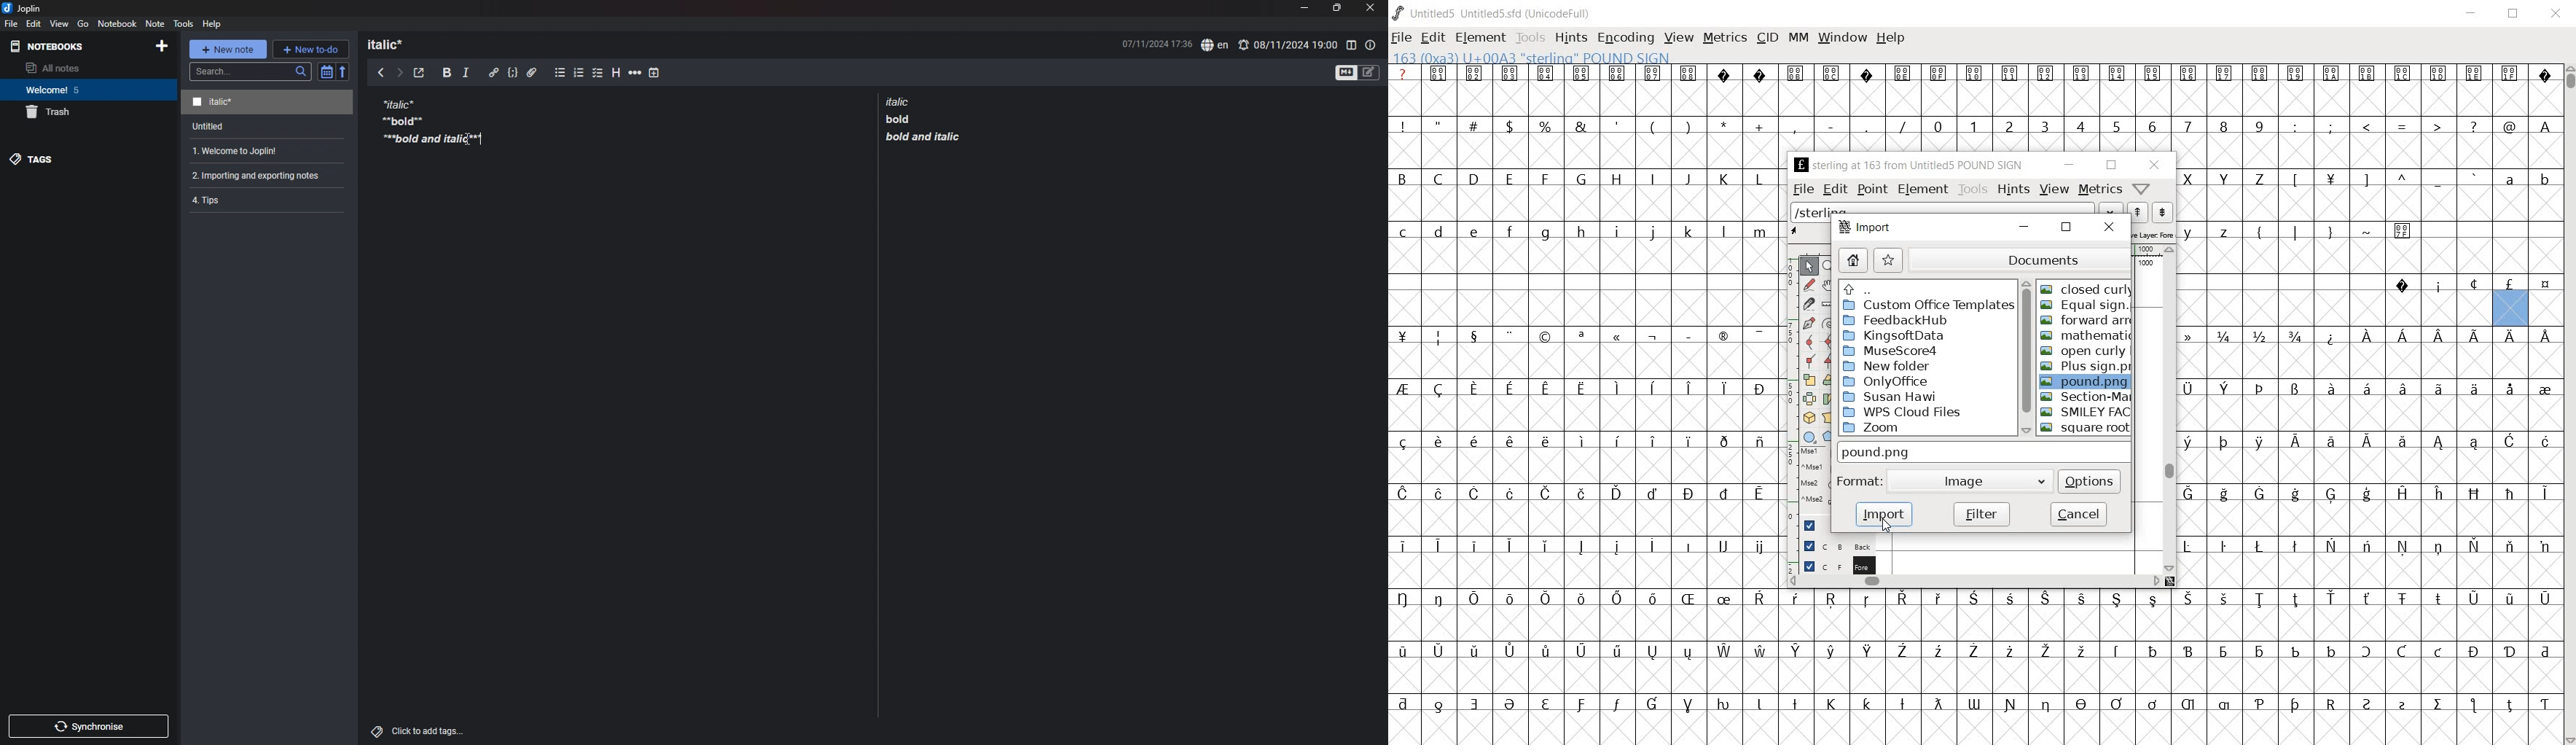 The image size is (2576, 756). Describe the element at coordinates (1652, 547) in the screenshot. I see `Symbol` at that location.